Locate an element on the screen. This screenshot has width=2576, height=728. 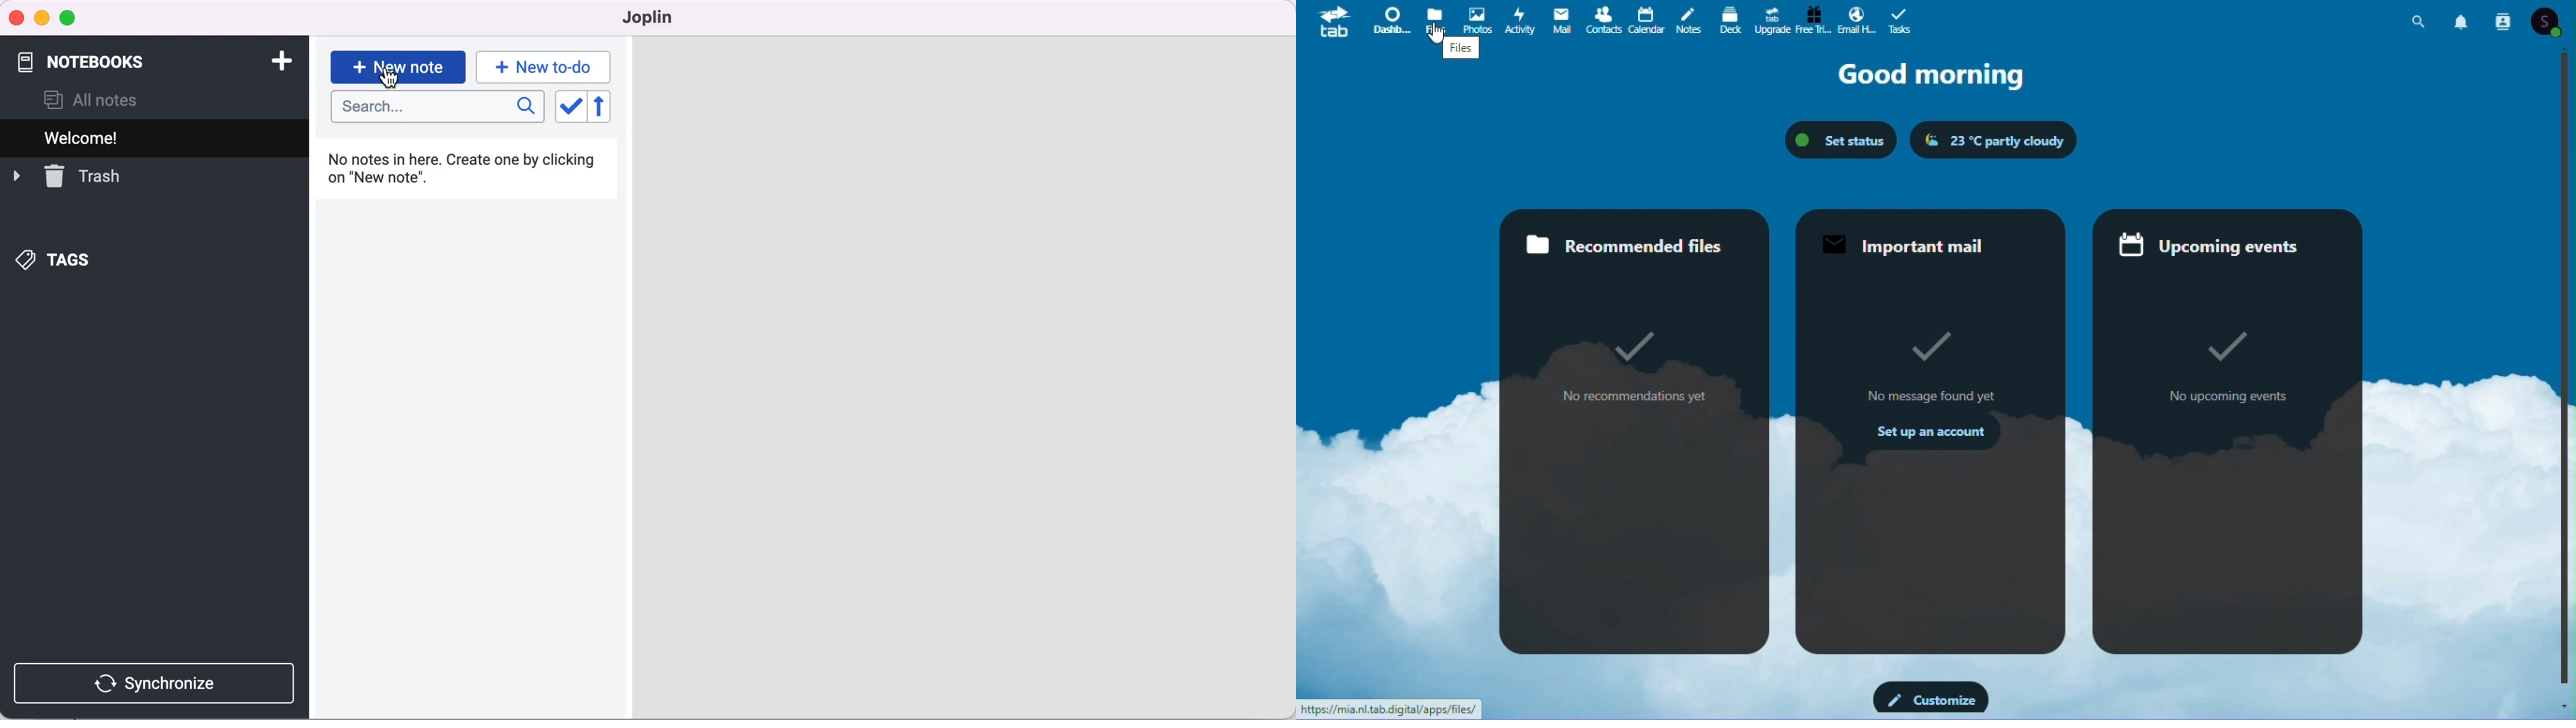
search is located at coordinates (437, 108).